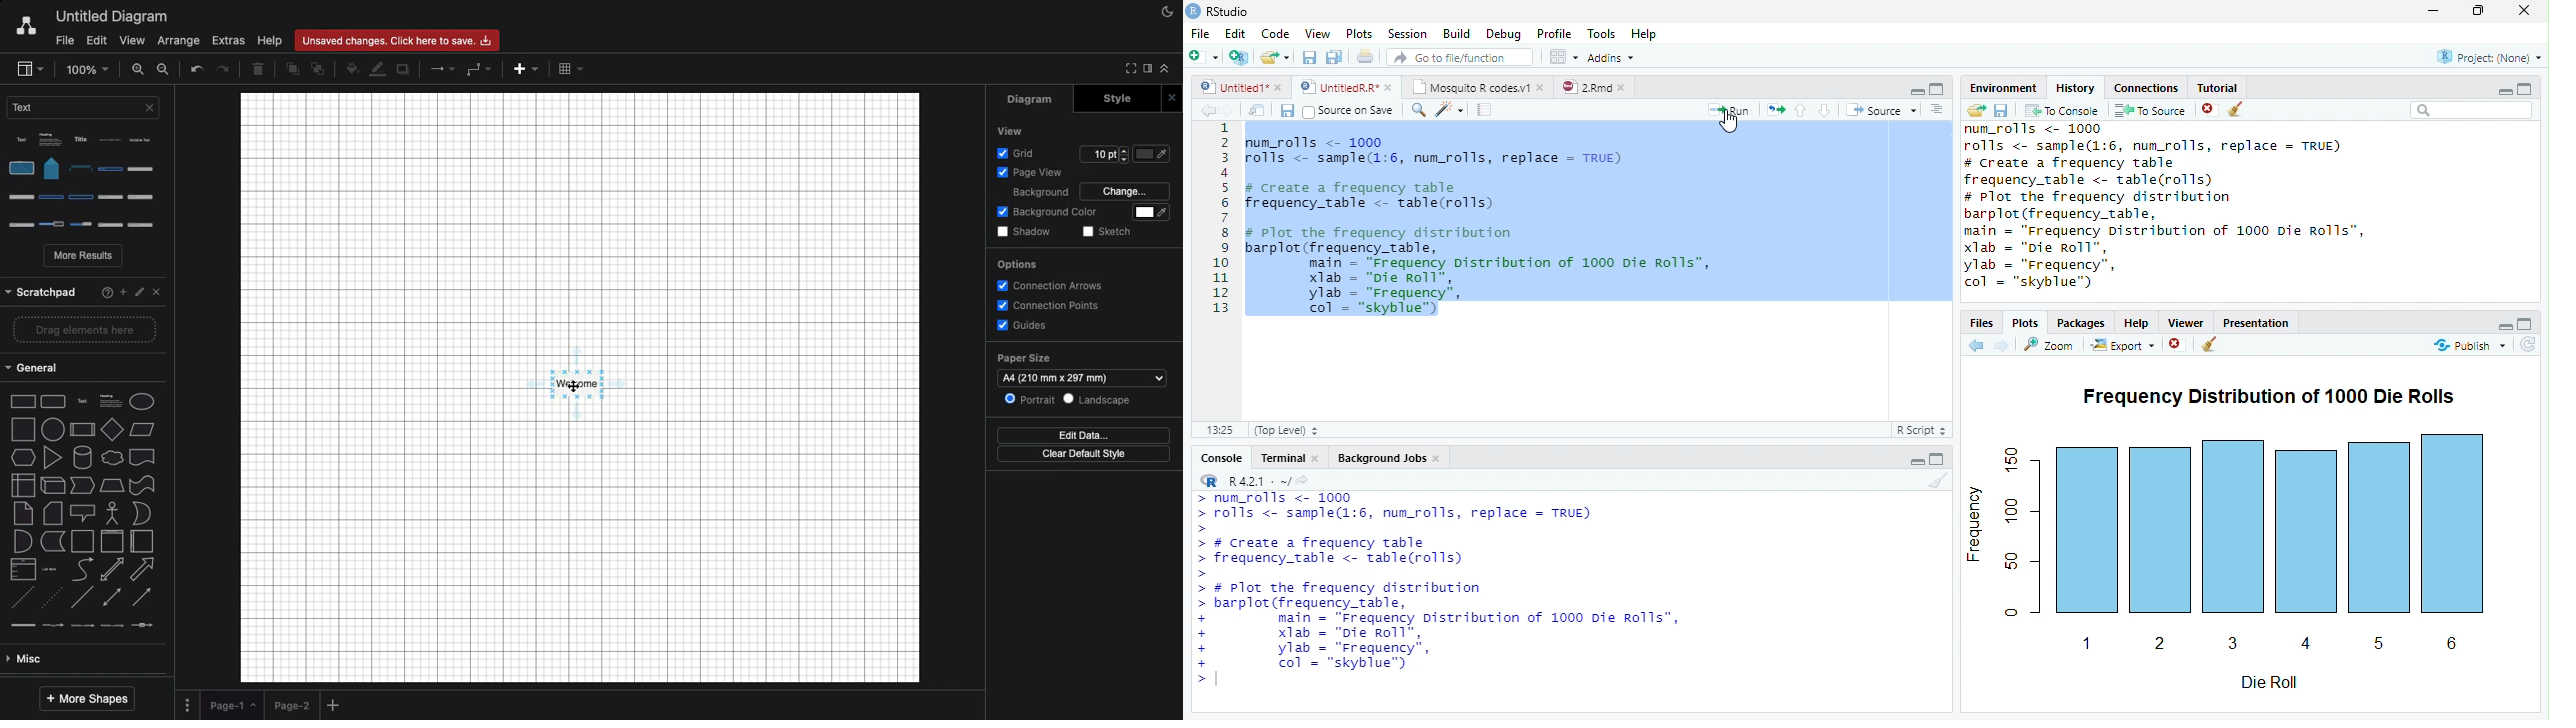 The height and width of the screenshot is (728, 2576). Describe the element at coordinates (2305, 641) in the screenshot. I see `4` at that location.